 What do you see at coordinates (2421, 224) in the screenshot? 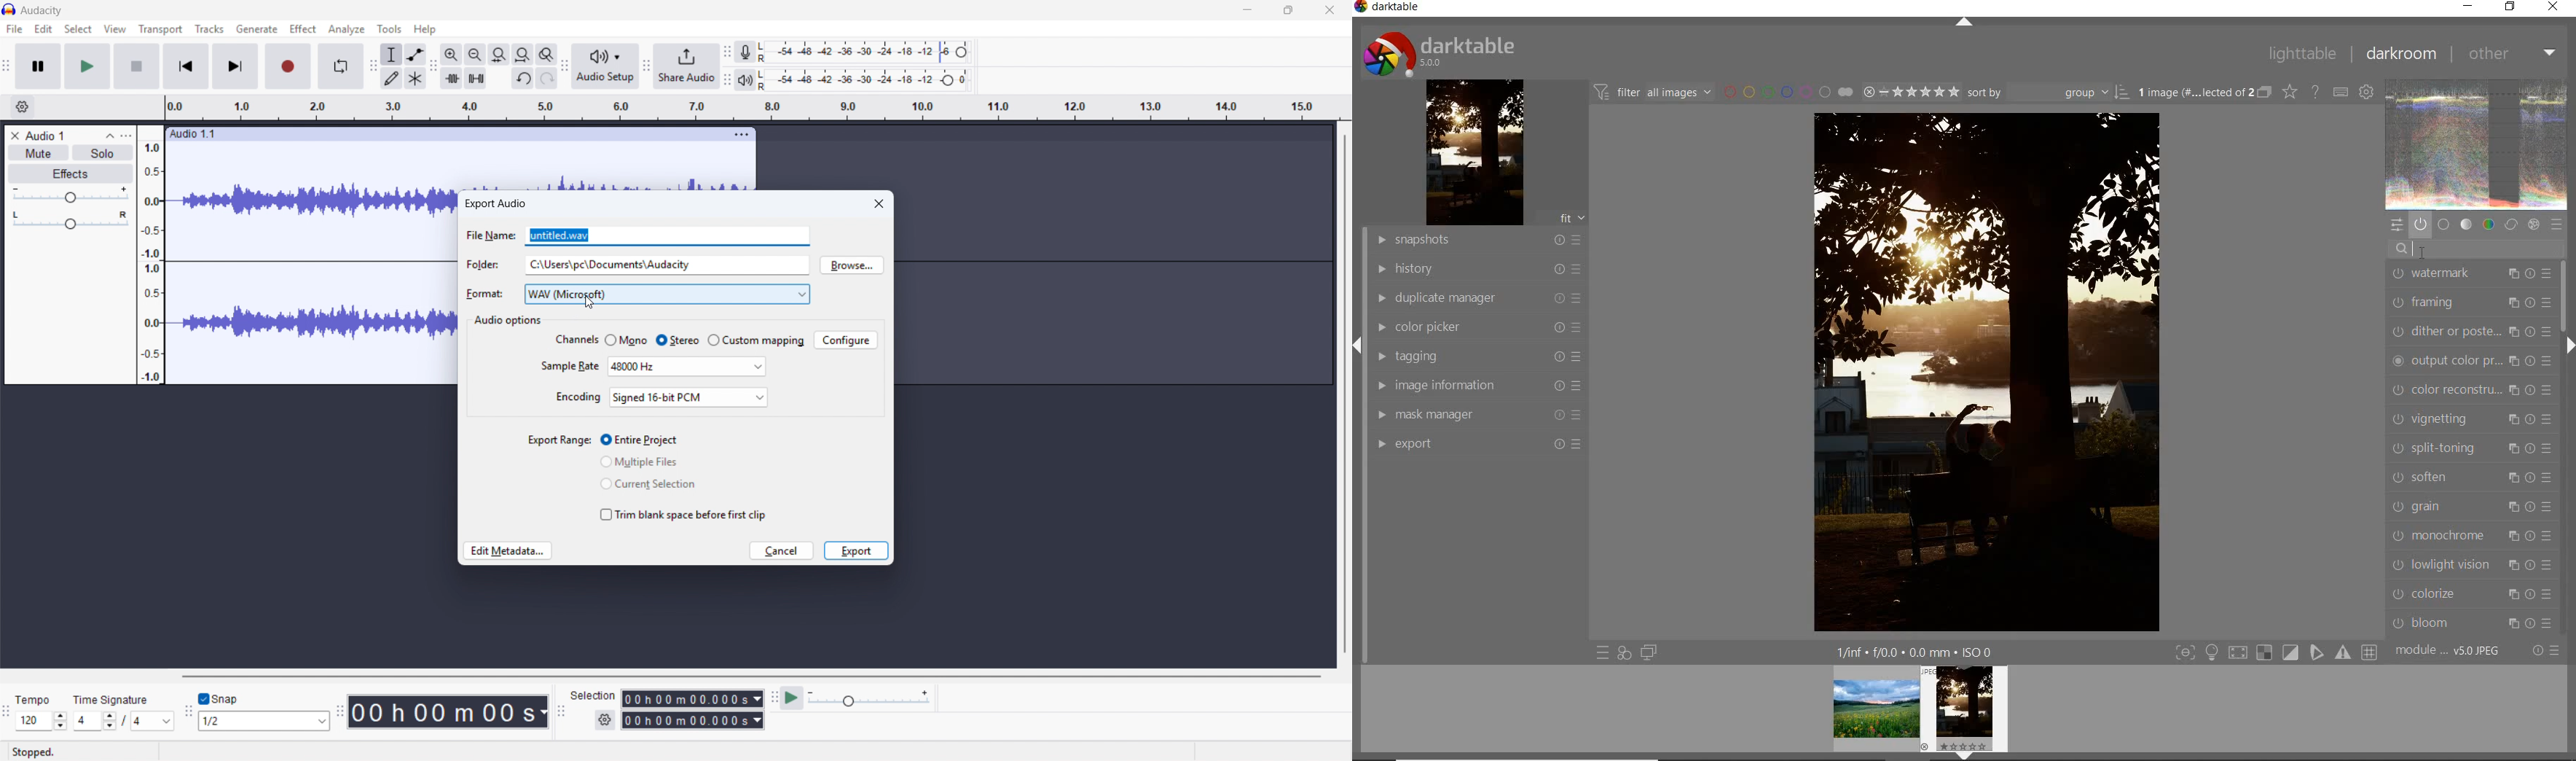
I see `show only active modules` at bounding box center [2421, 224].